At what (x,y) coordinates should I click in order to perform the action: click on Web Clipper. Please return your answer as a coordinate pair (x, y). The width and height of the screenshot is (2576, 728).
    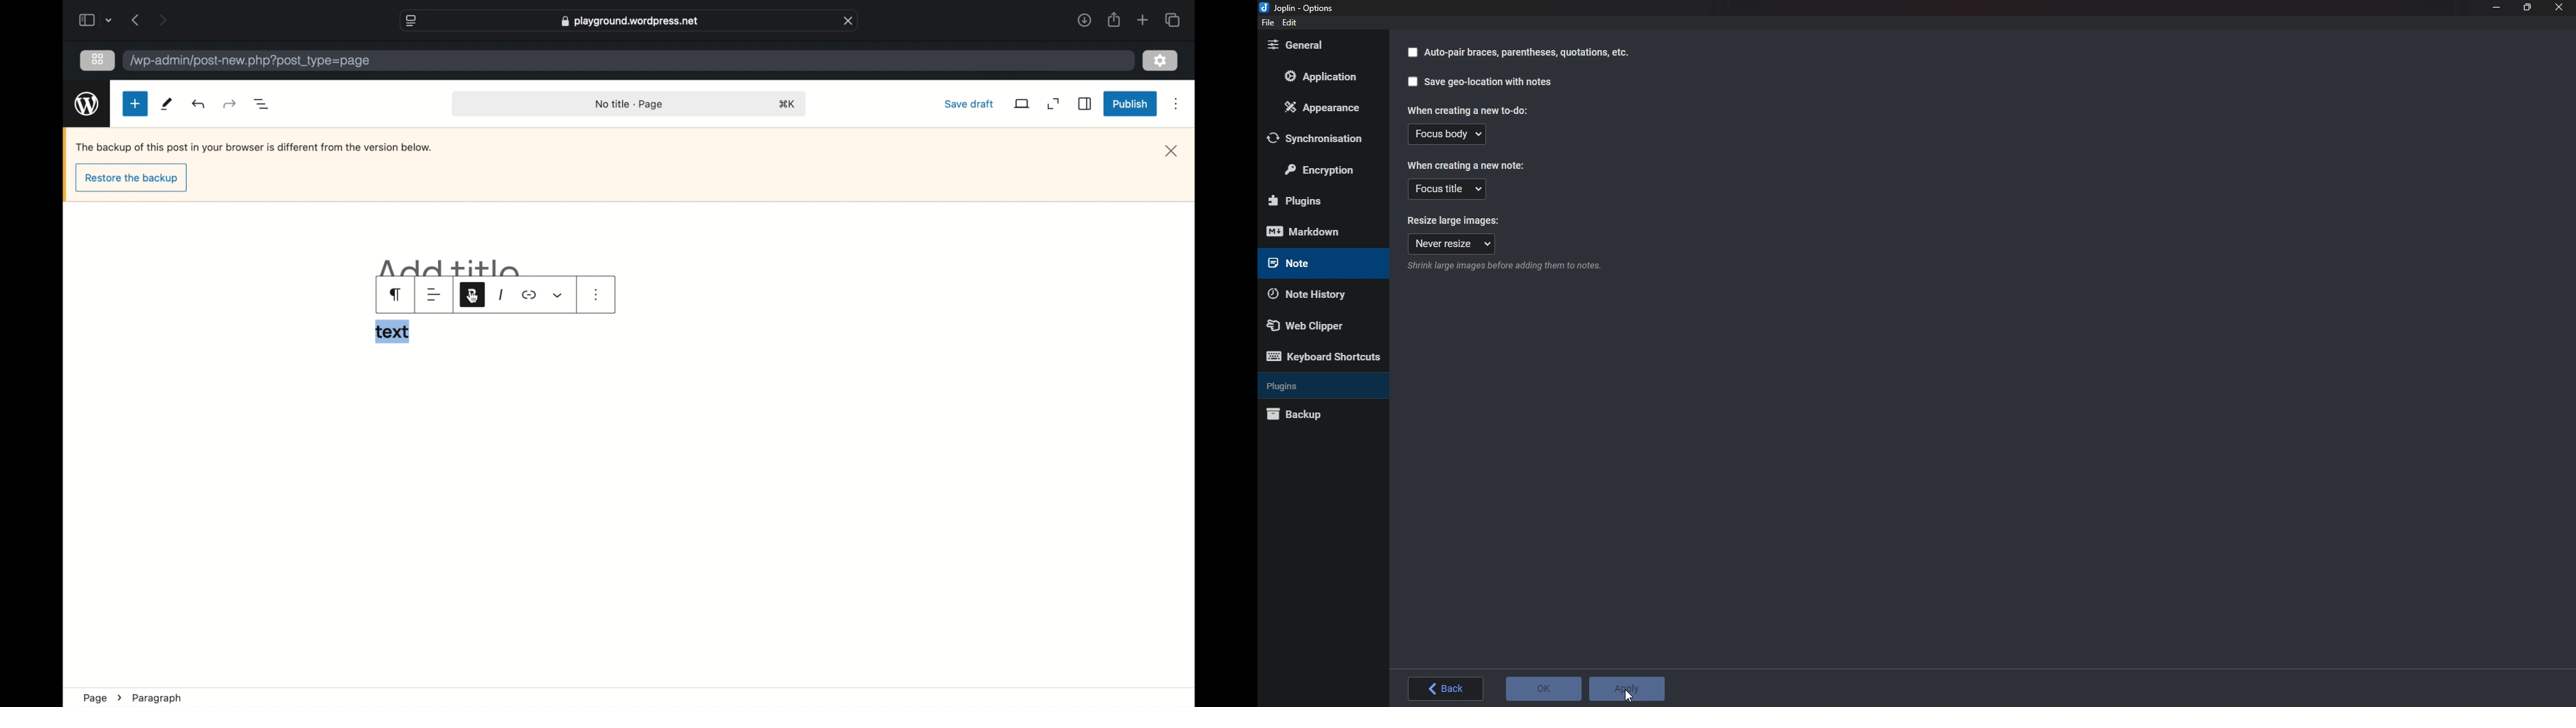
    Looking at the image, I should click on (1317, 325).